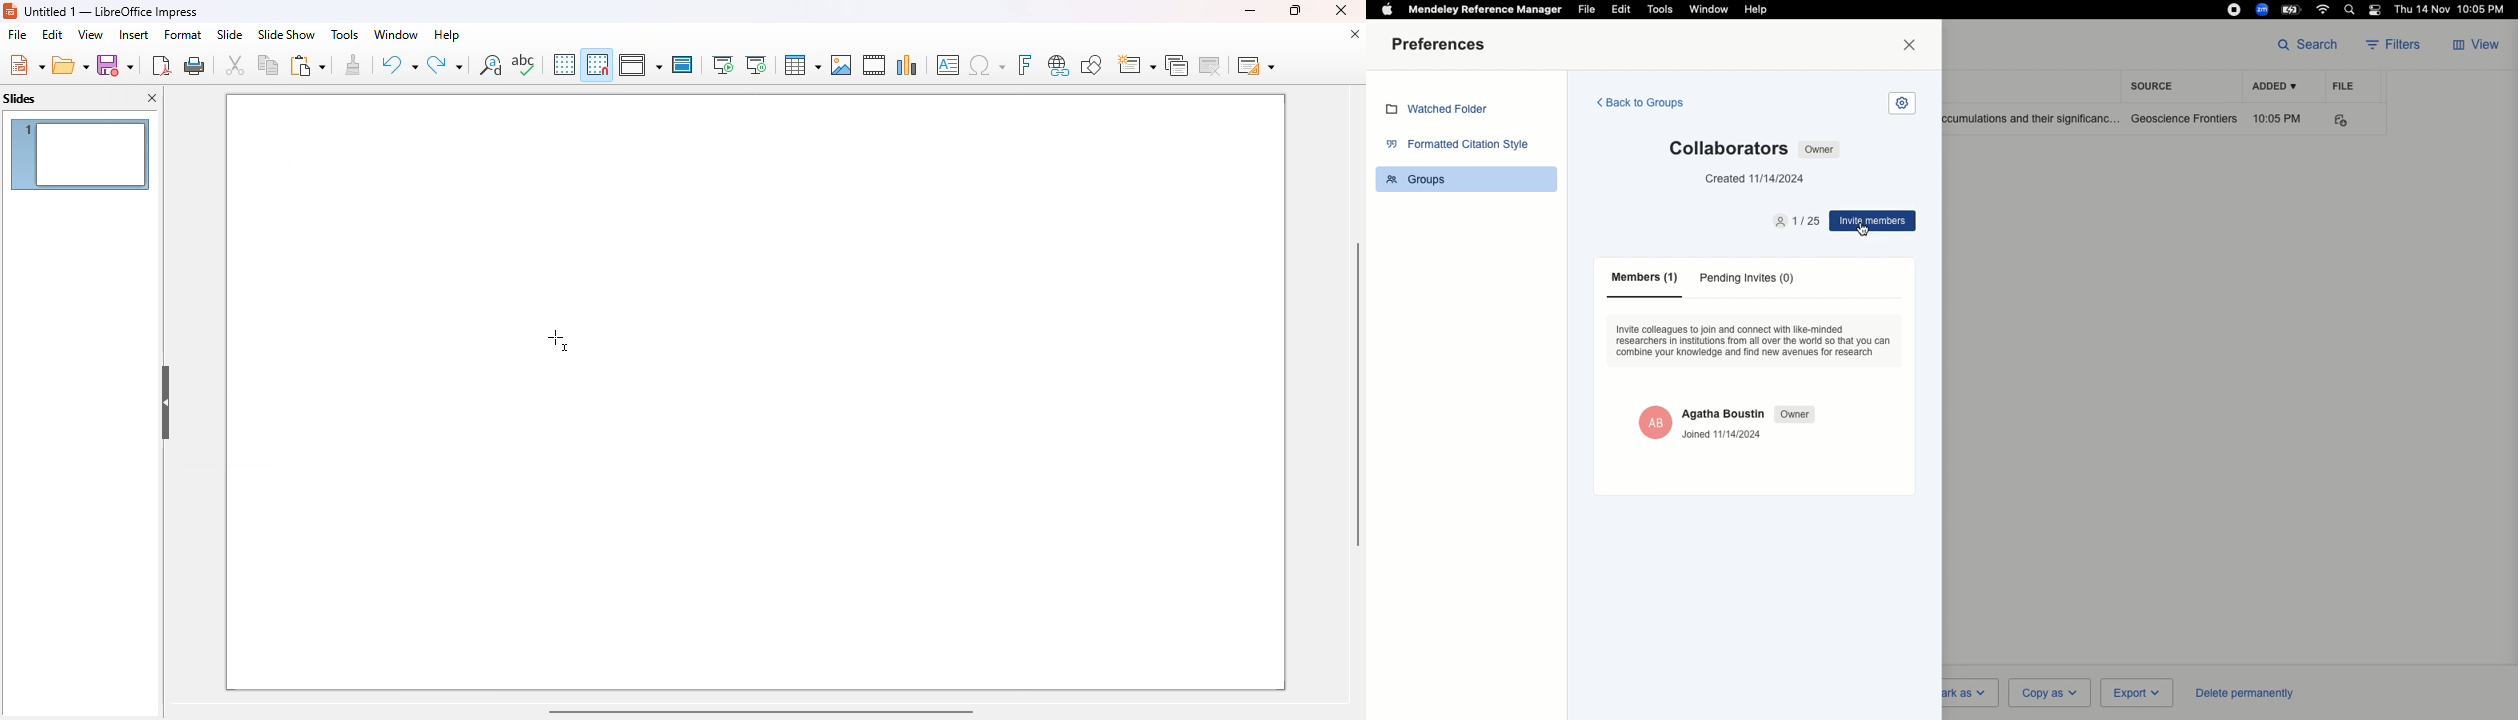 The height and width of the screenshot is (728, 2520). I want to click on help, so click(447, 34).